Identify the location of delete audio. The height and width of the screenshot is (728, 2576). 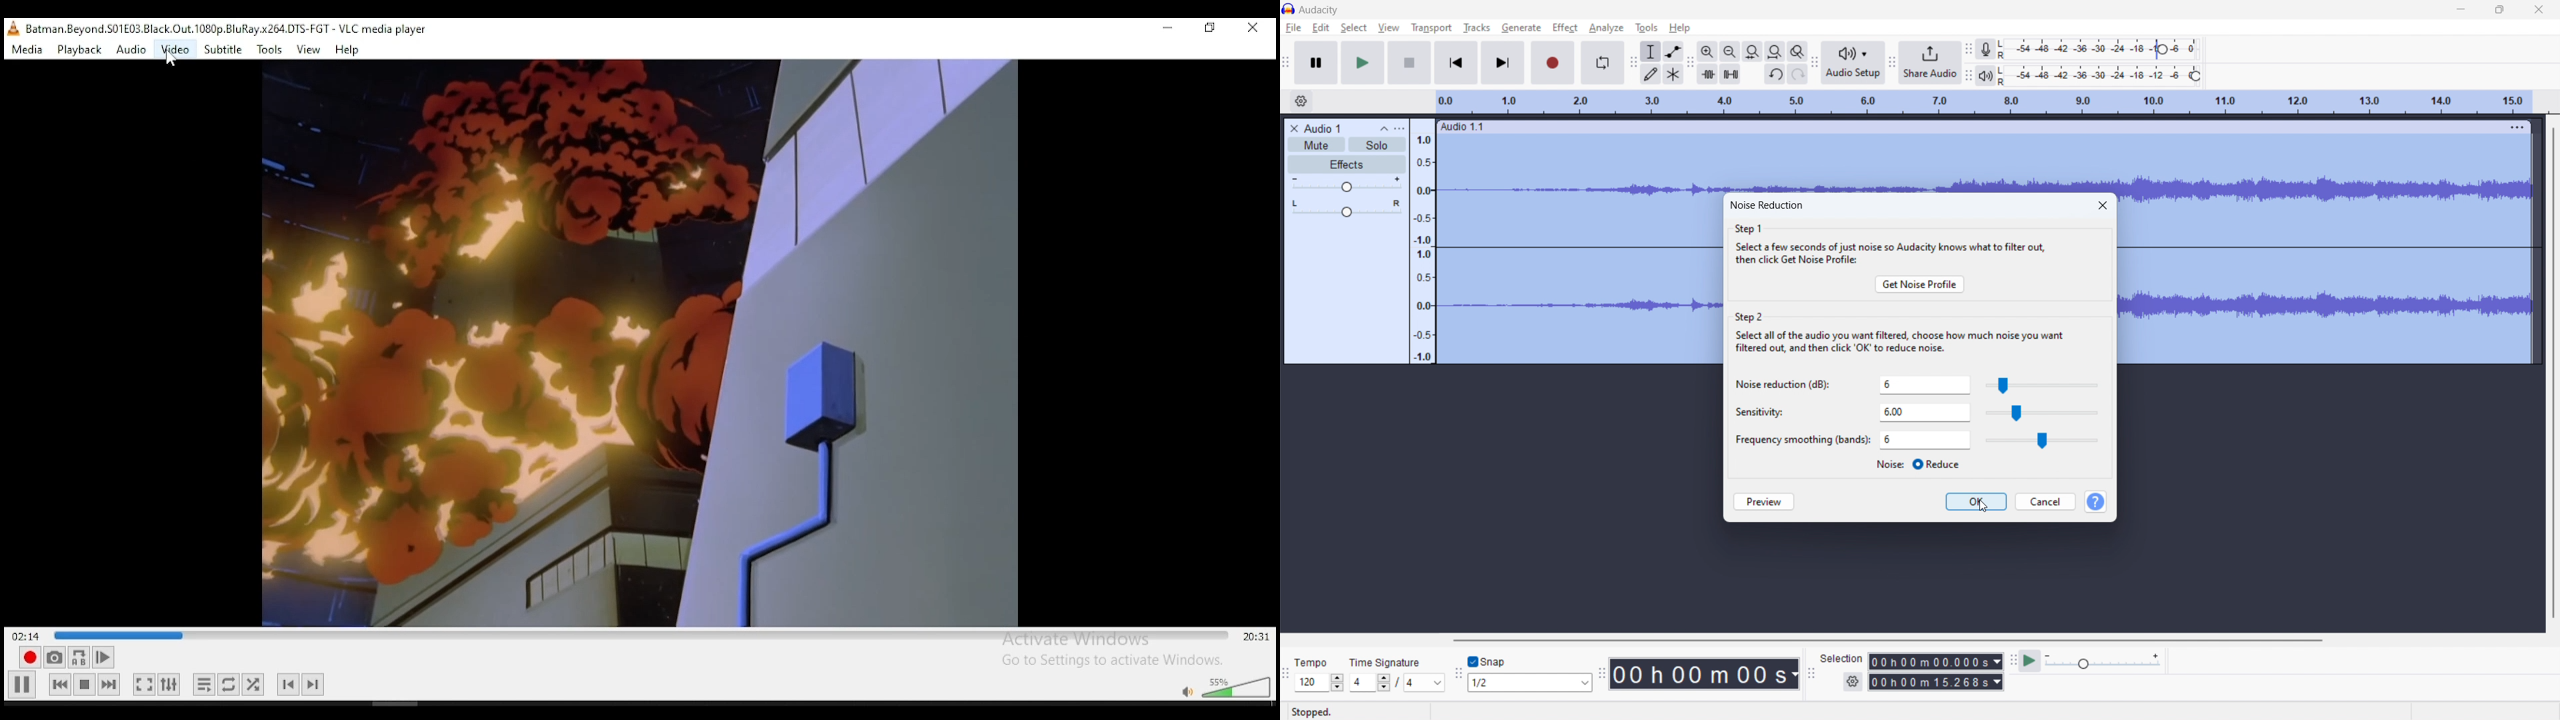
(1293, 128).